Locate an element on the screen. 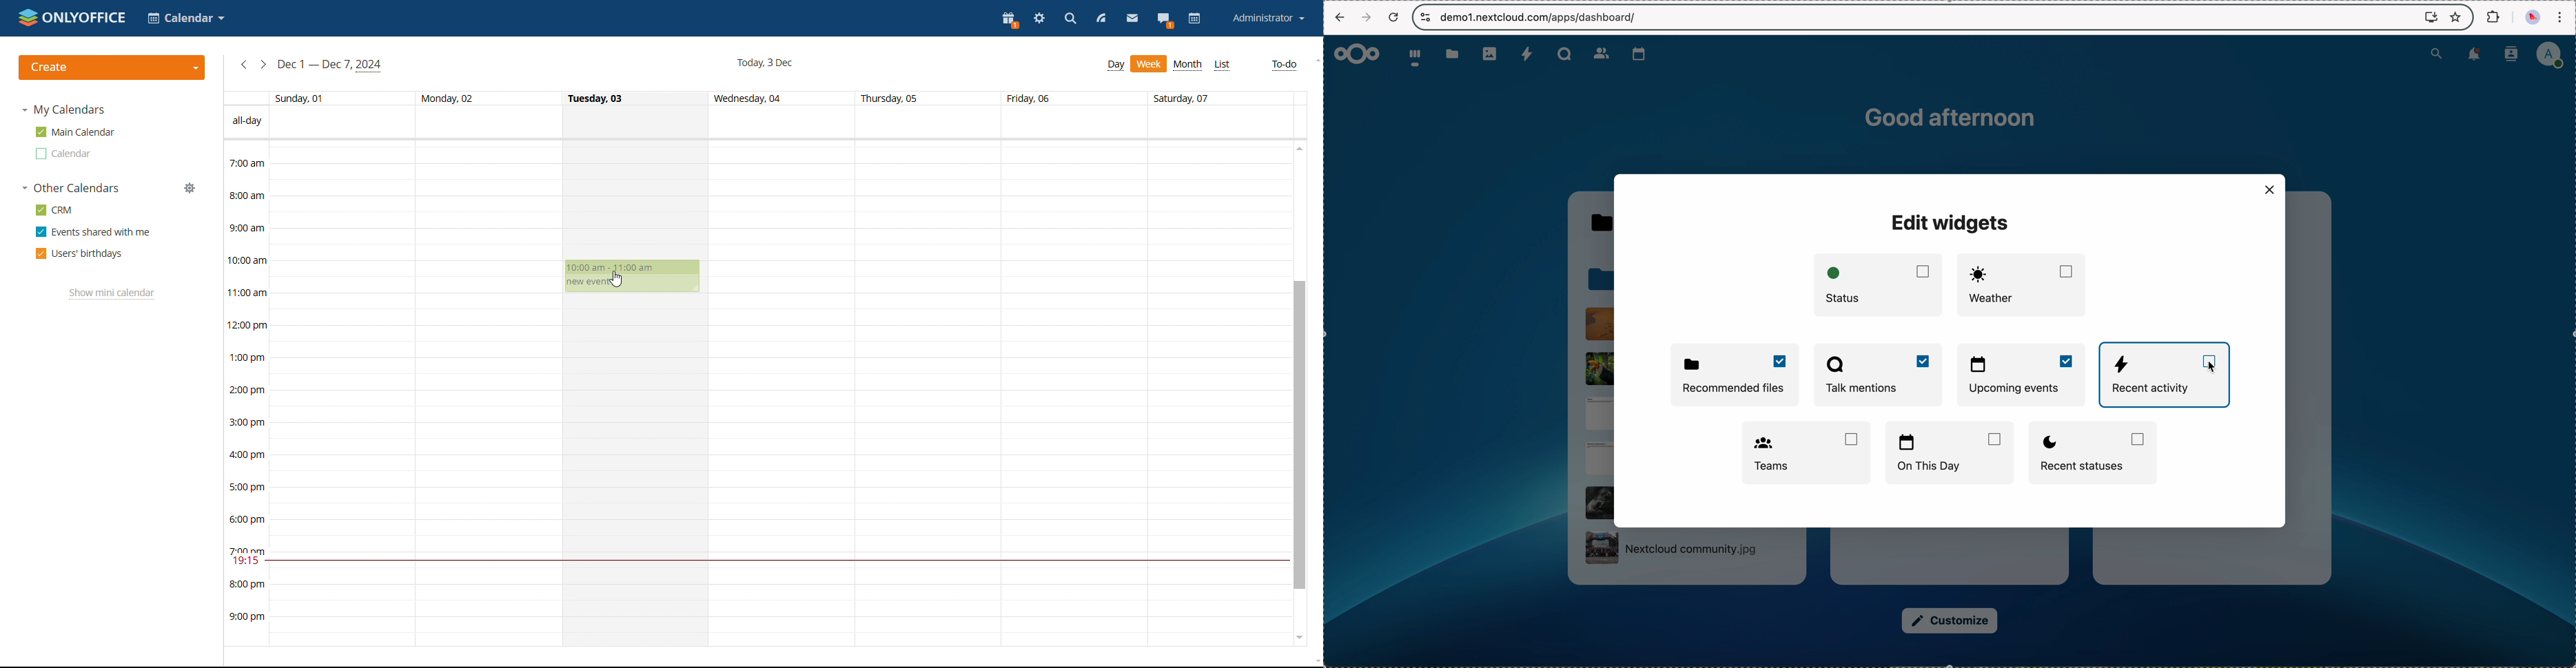  activity is located at coordinates (1528, 54).